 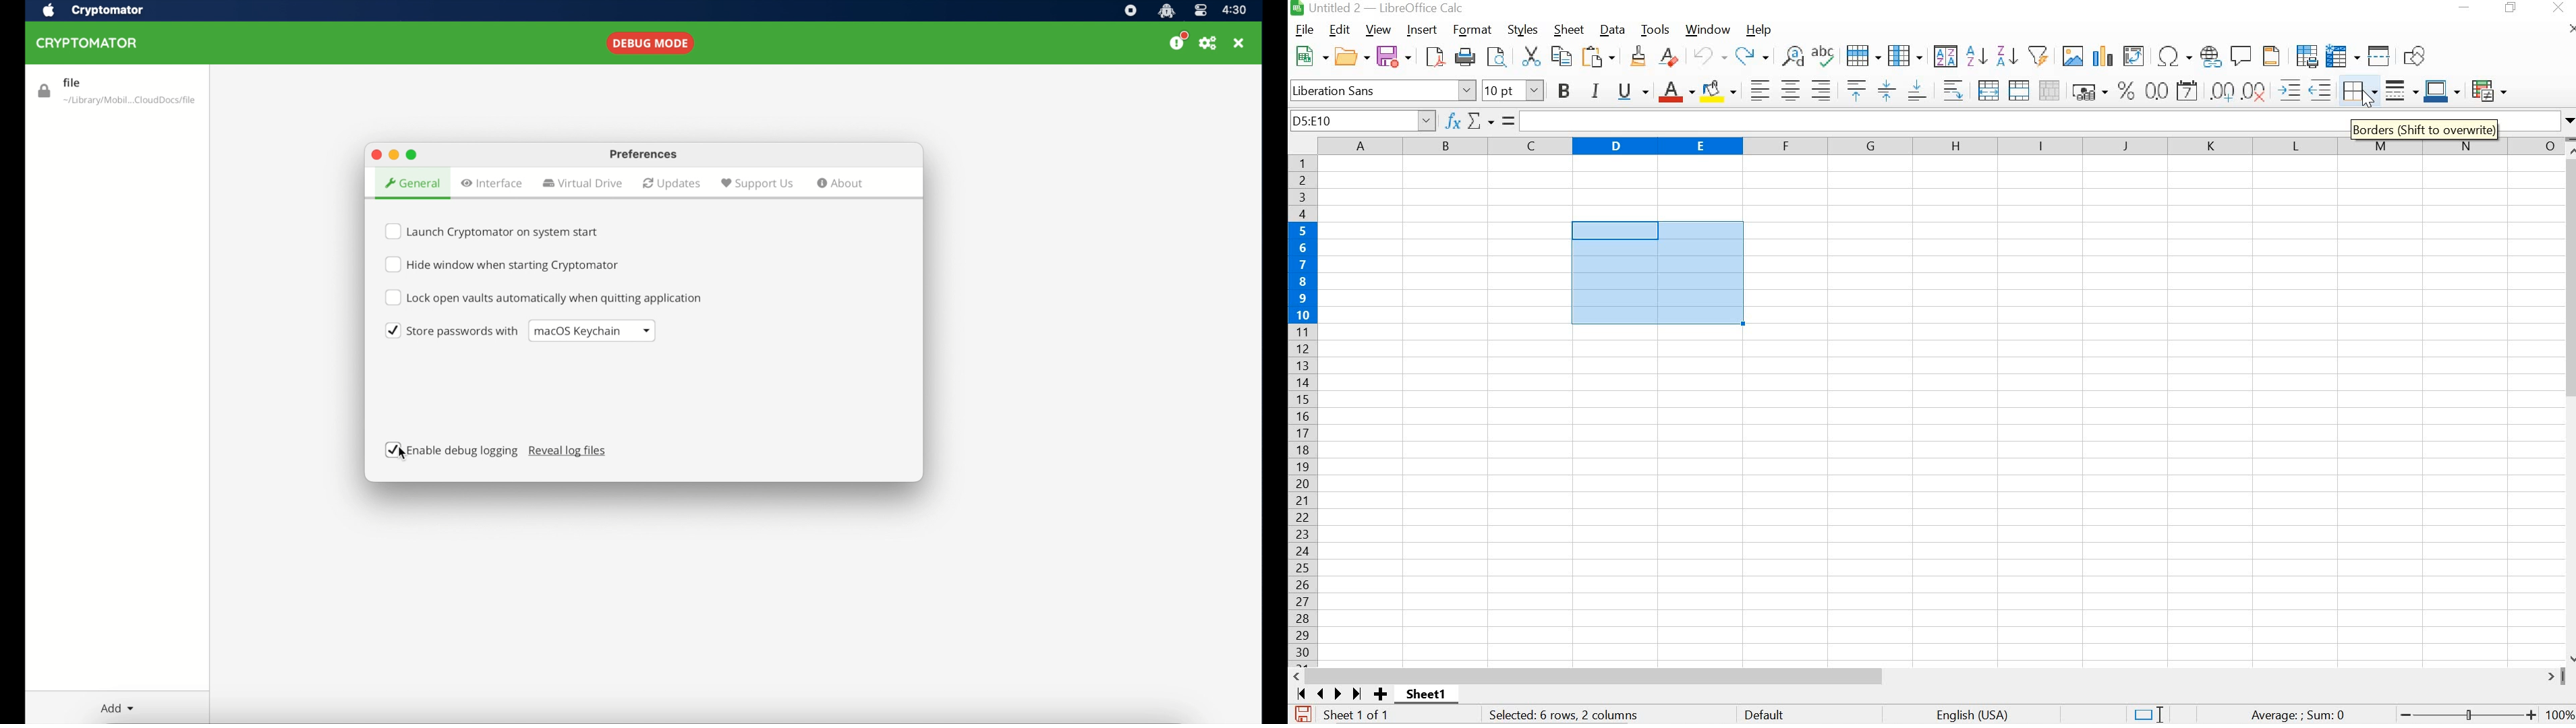 I want to click on zoom factor, so click(x=2560, y=716).